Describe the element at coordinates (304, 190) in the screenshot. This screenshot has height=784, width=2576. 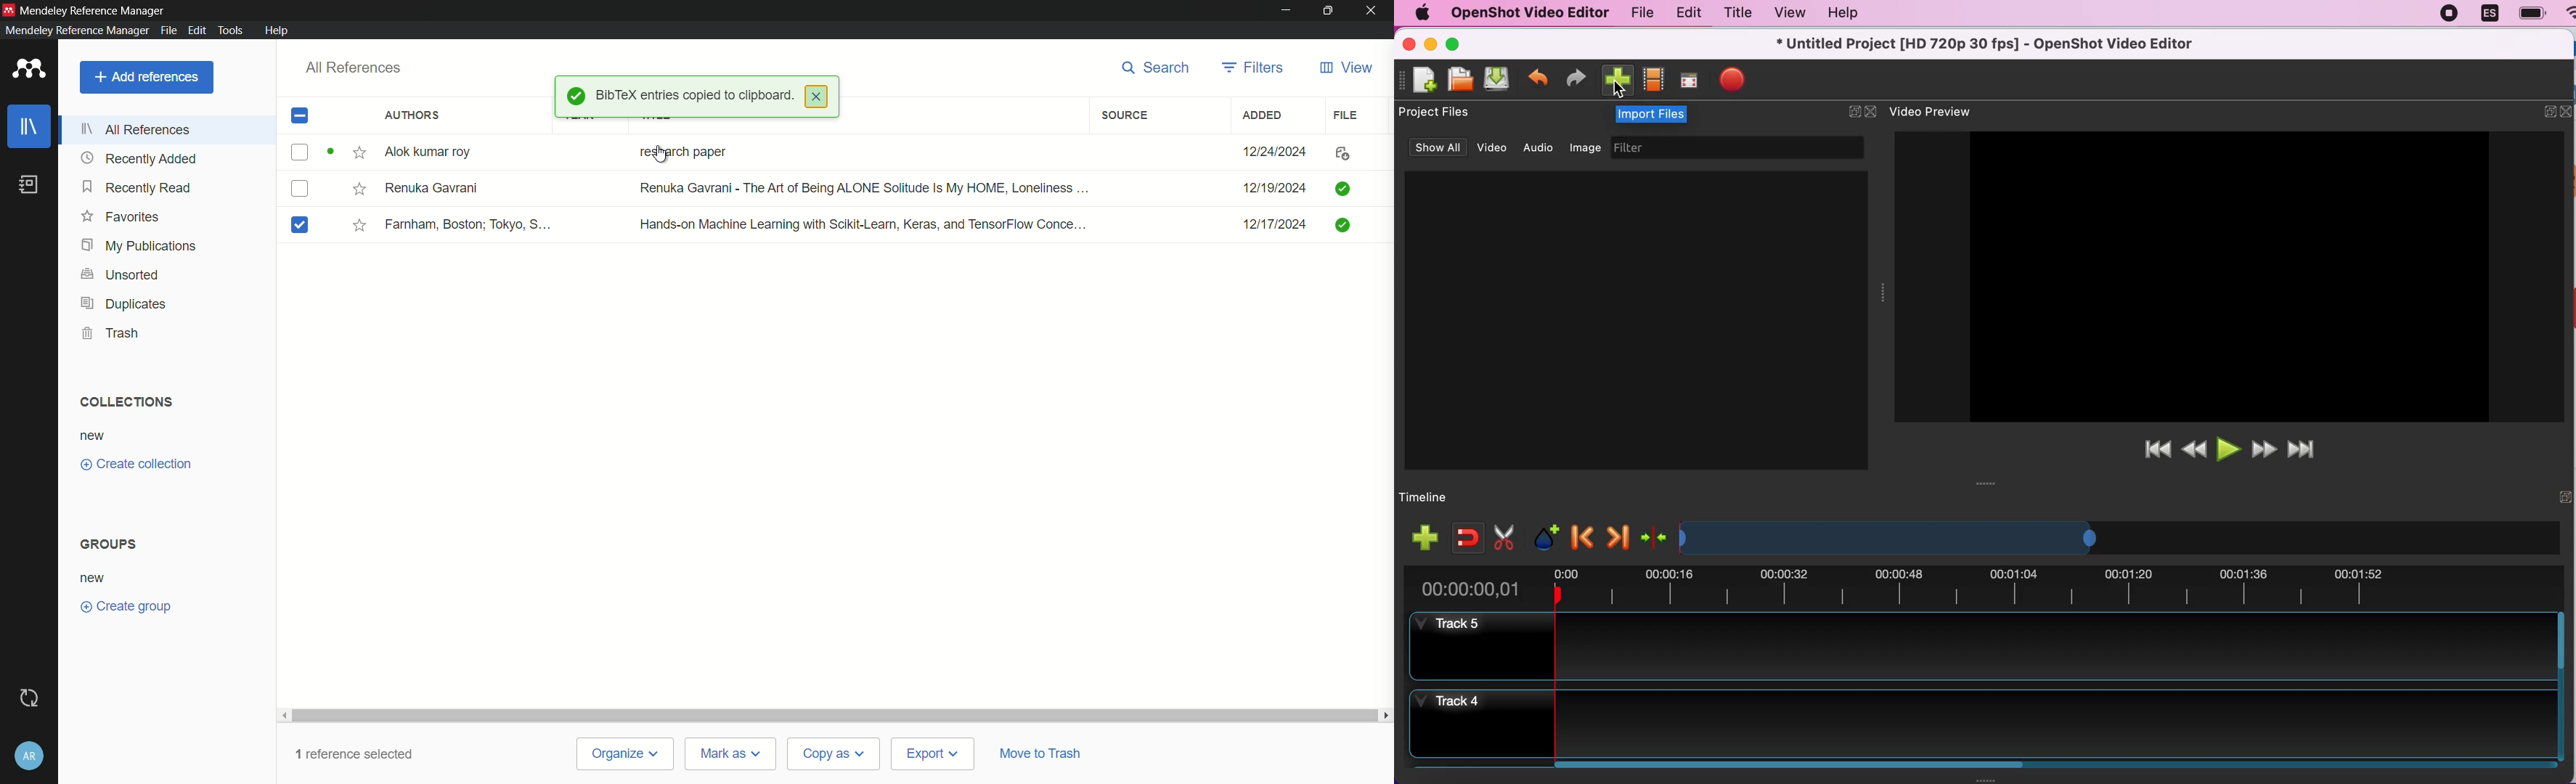
I see `Checkbox` at that location.